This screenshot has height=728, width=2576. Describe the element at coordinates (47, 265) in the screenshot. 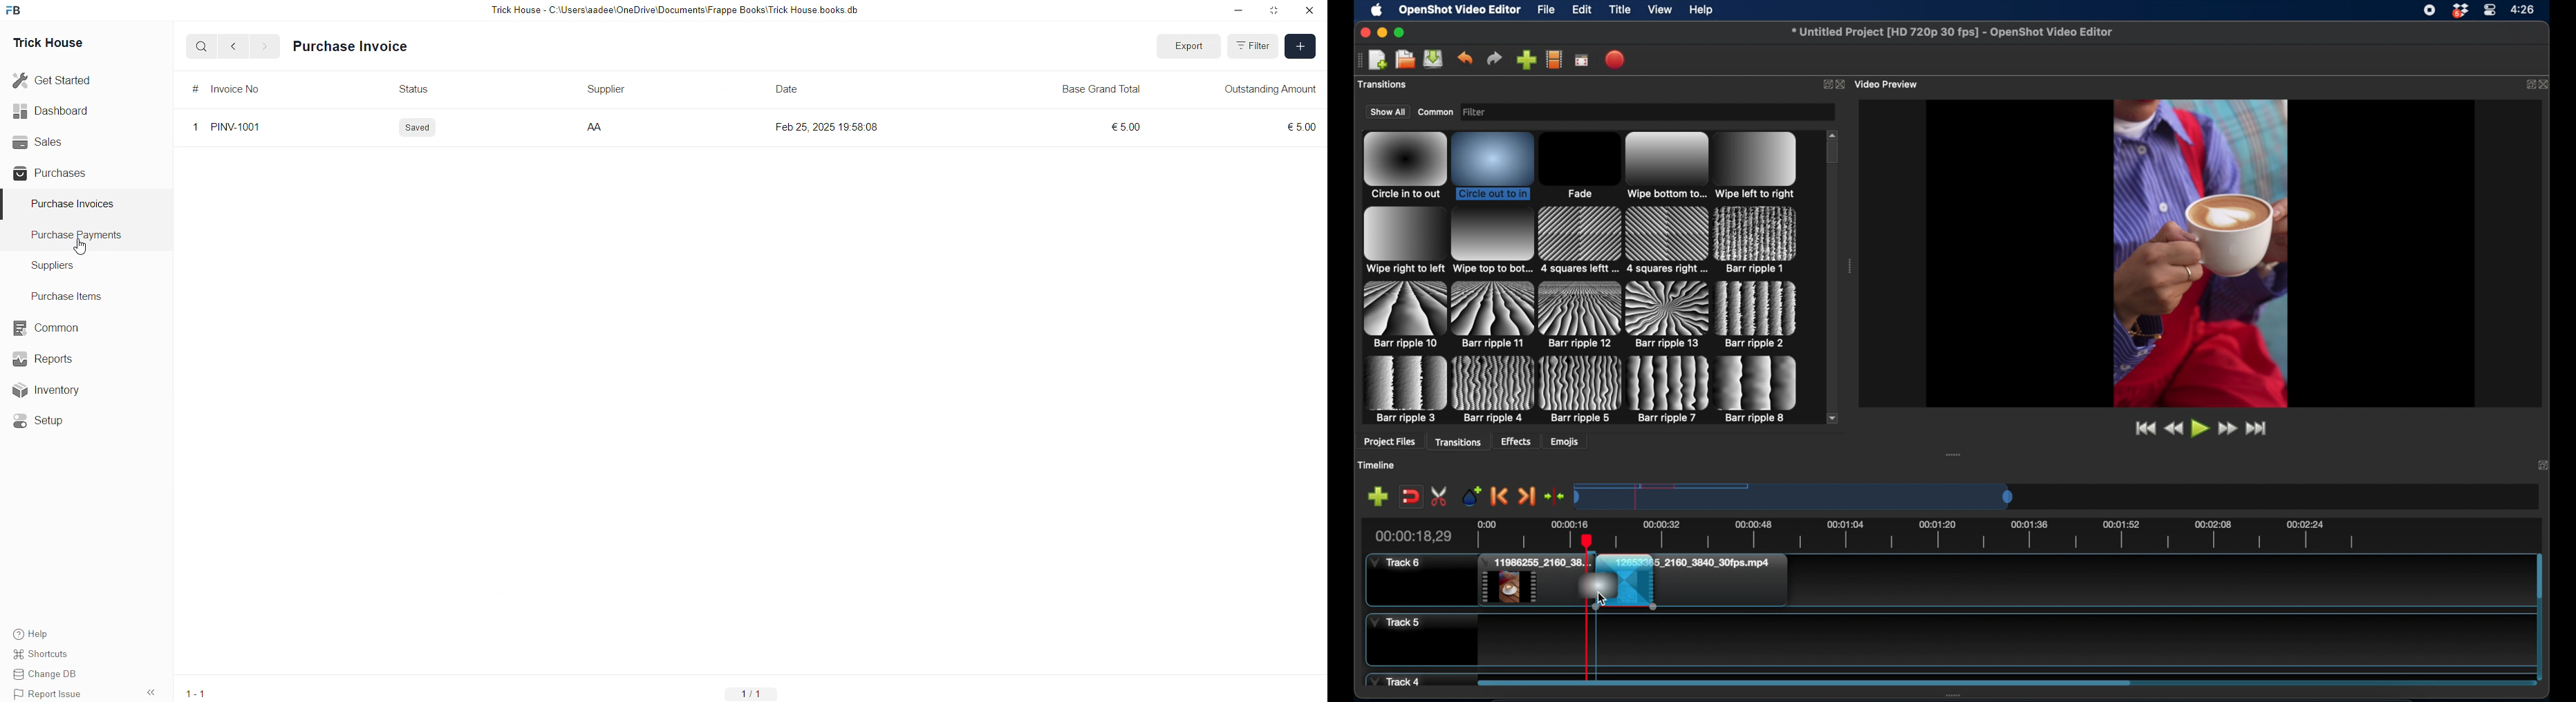

I see `Suppliers` at that location.